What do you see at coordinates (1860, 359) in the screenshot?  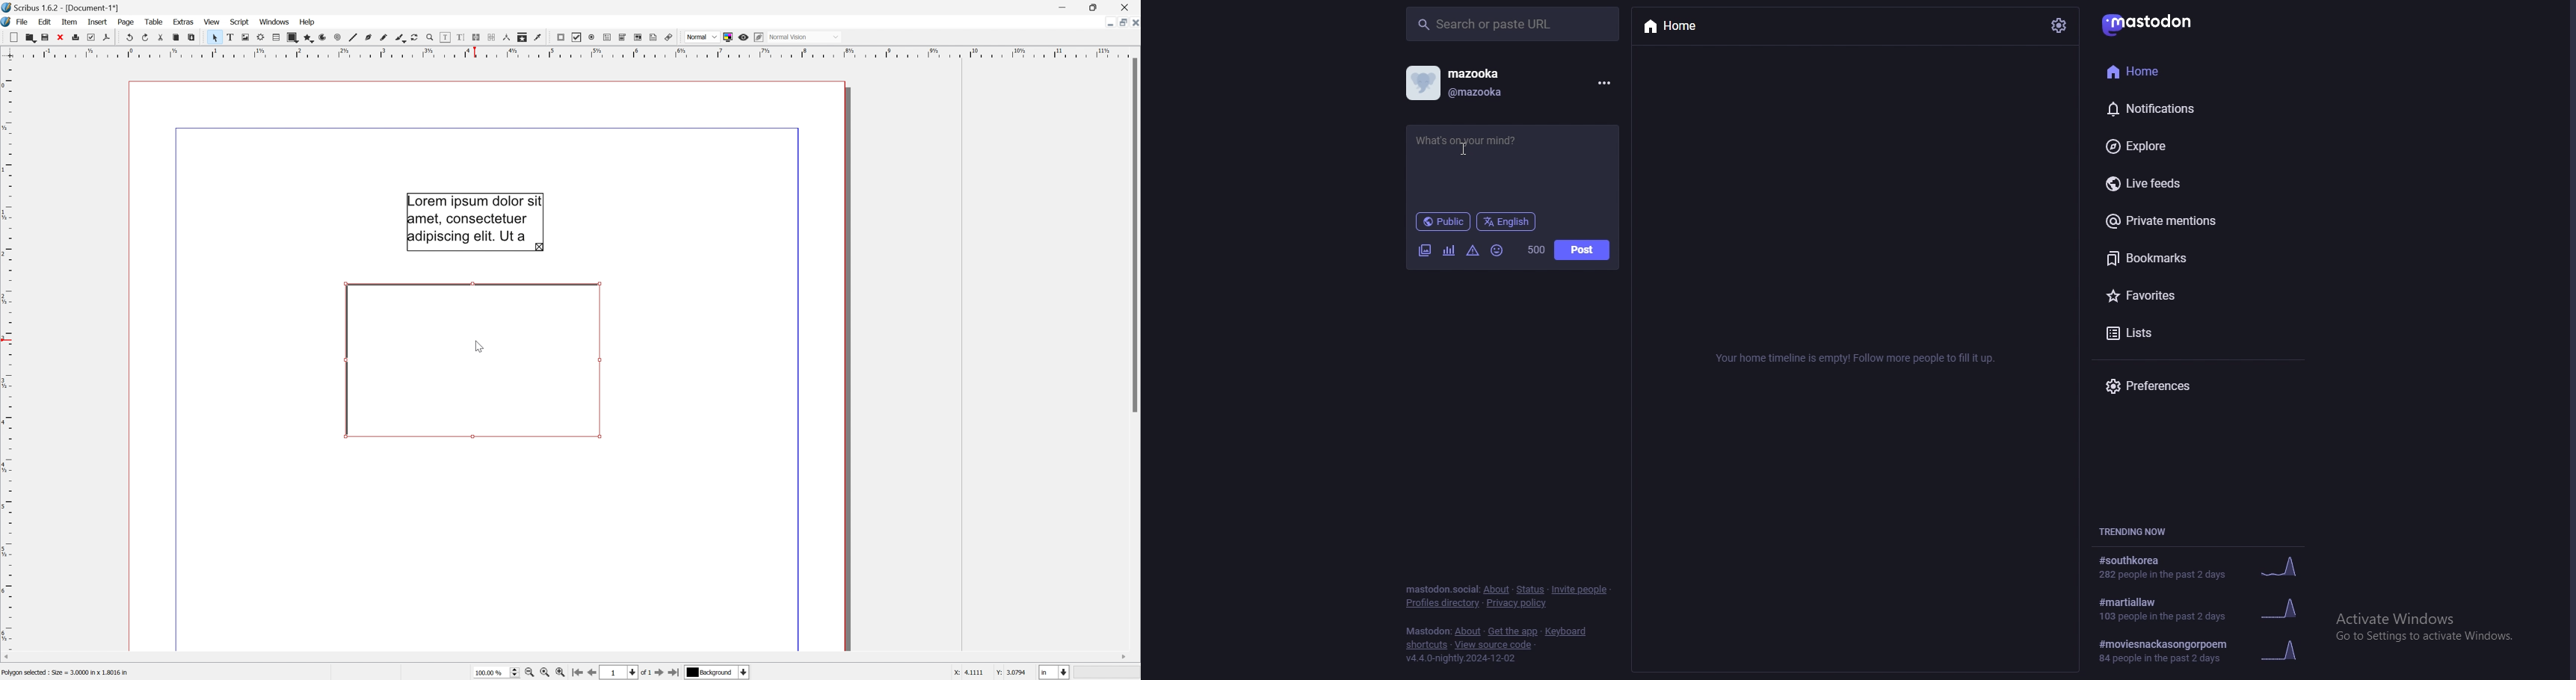 I see `info` at bounding box center [1860, 359].